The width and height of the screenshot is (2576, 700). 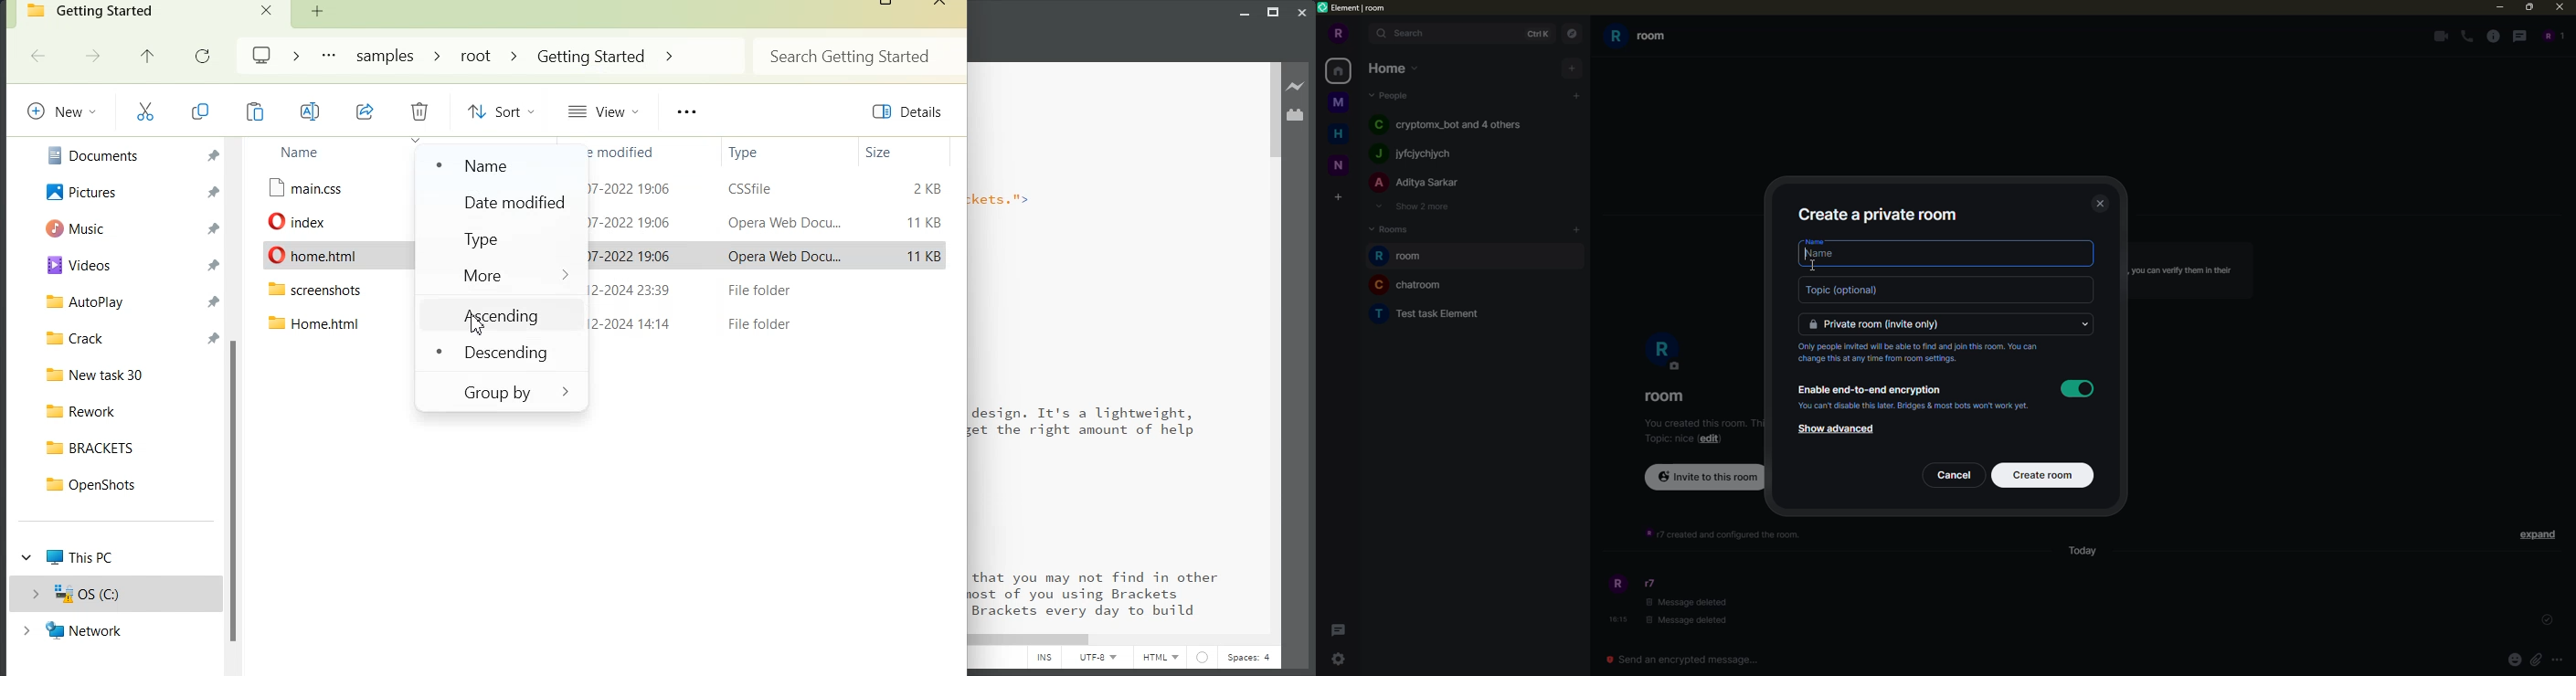 I want to click on OpenShots File, so click(x=127, y=484).